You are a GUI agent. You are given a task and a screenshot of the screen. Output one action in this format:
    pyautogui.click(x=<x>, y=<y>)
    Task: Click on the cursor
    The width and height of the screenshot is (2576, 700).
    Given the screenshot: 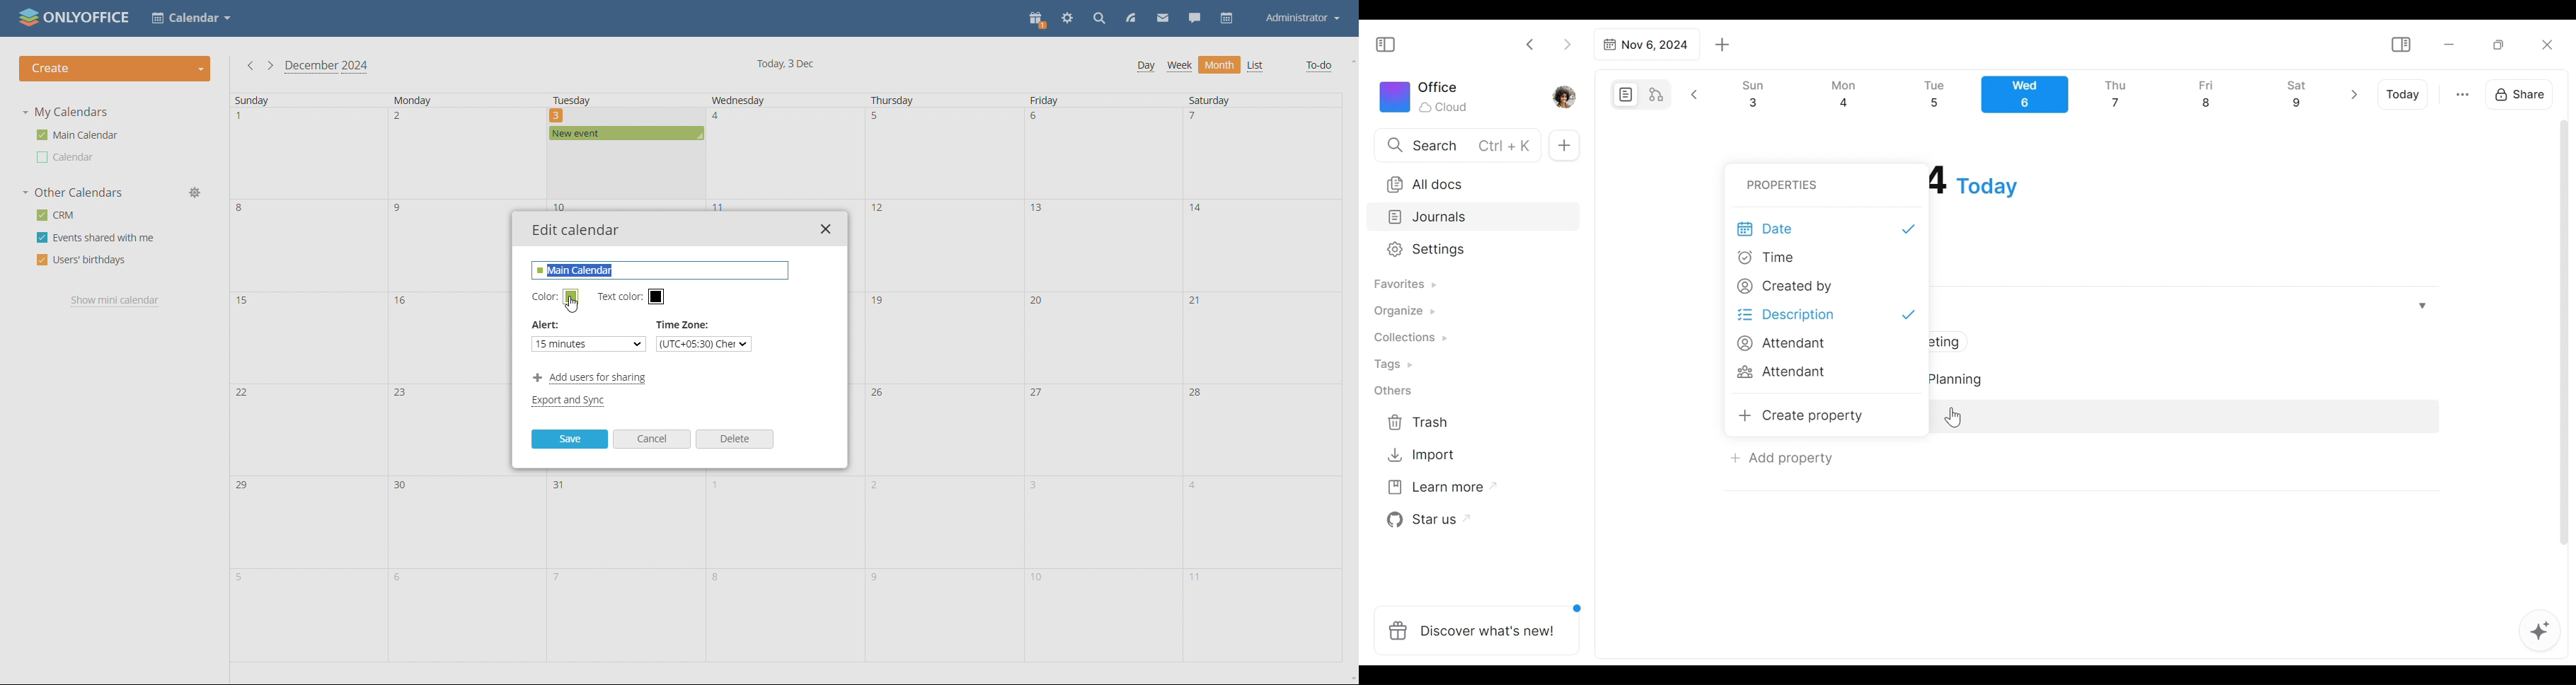 What is the action you would take?
    pyautogui.click(x=574, y=306)
    